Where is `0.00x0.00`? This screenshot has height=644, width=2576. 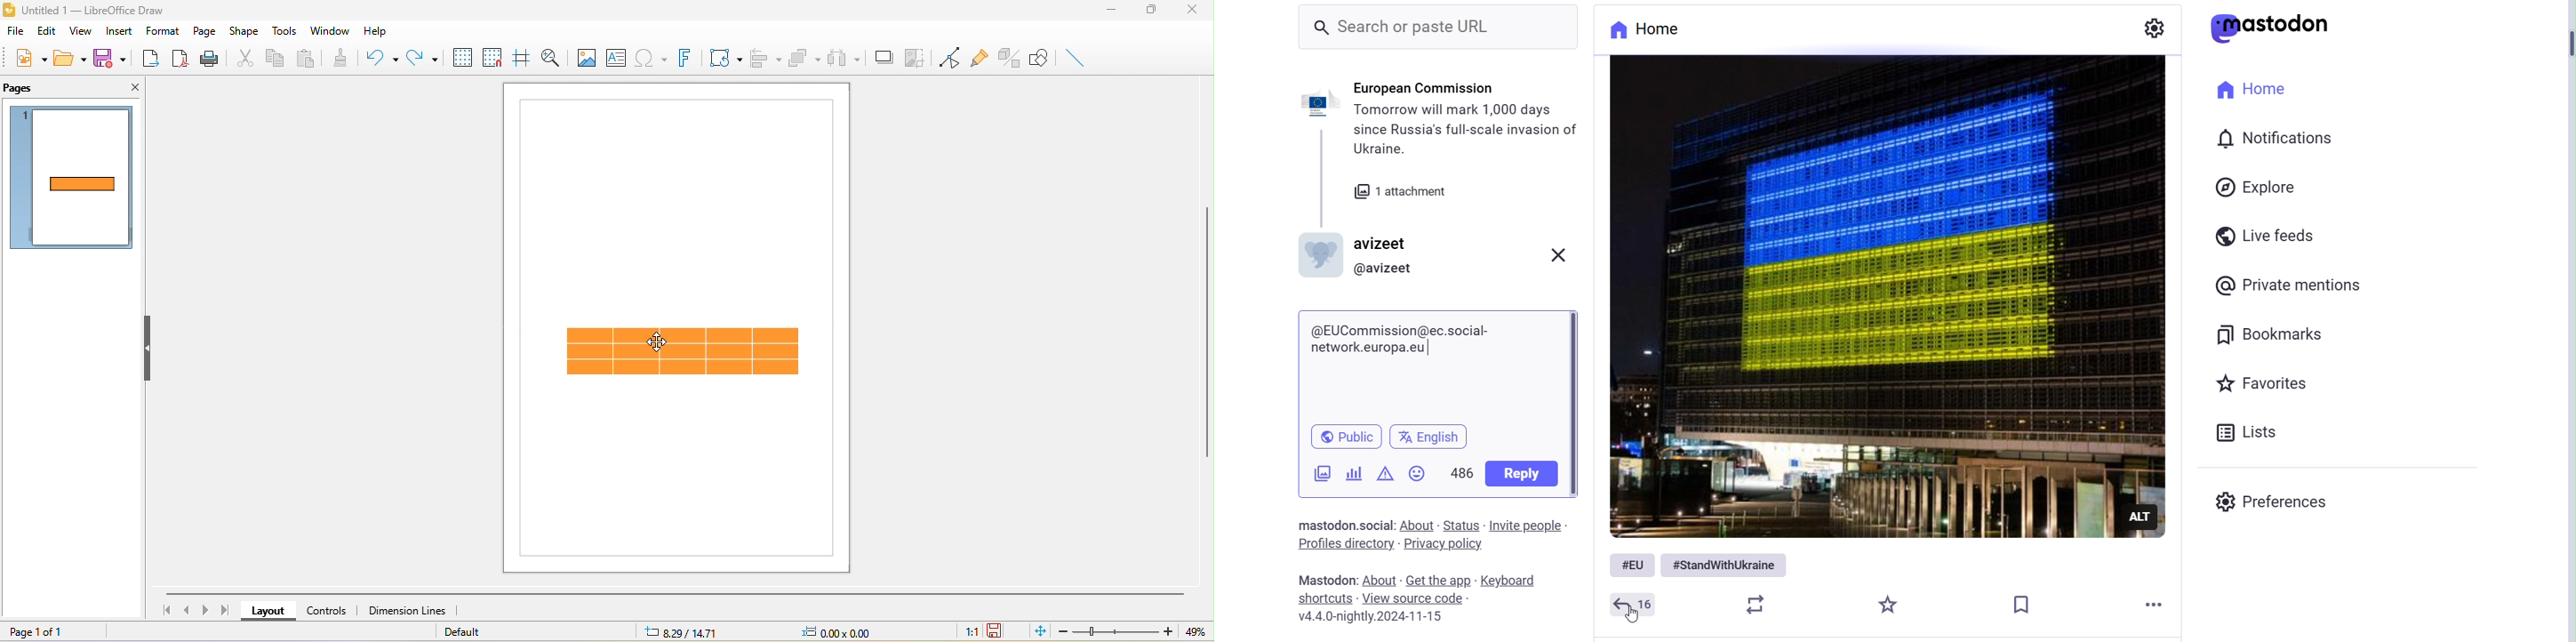 0.00x0.00 is located at coordinates (850, 632).